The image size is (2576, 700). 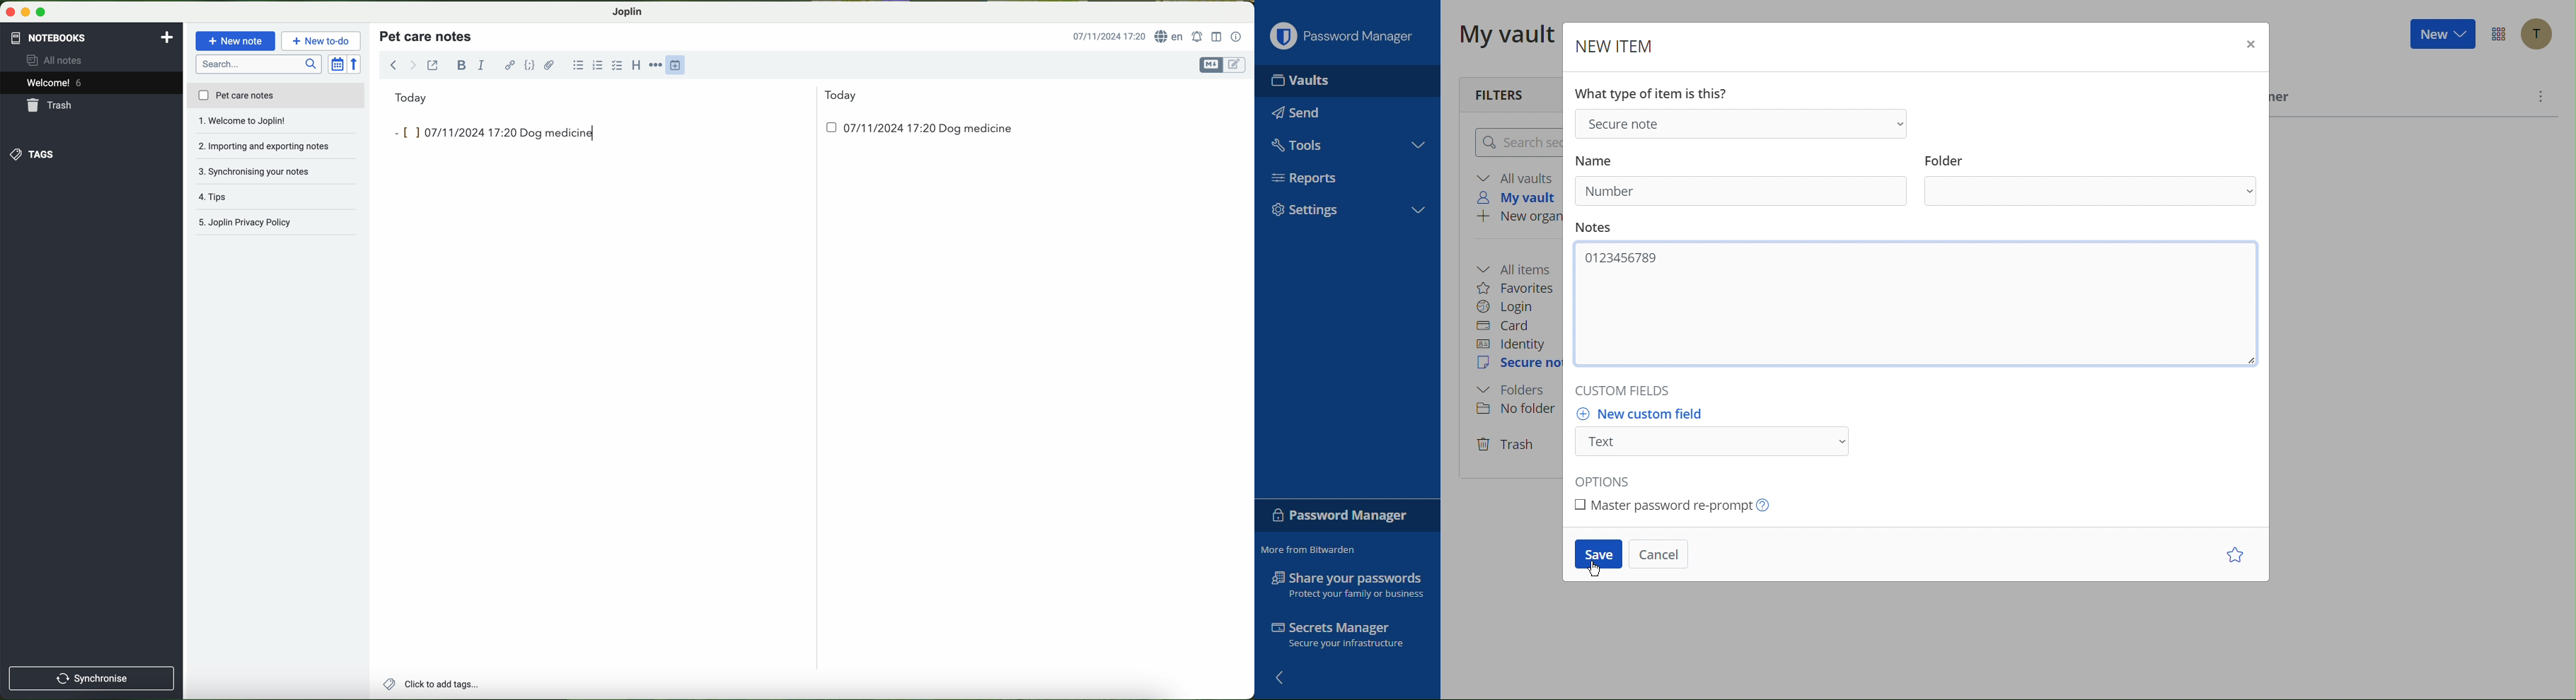 I want to click on joplin privacy policy, so click(x=271, y=224).